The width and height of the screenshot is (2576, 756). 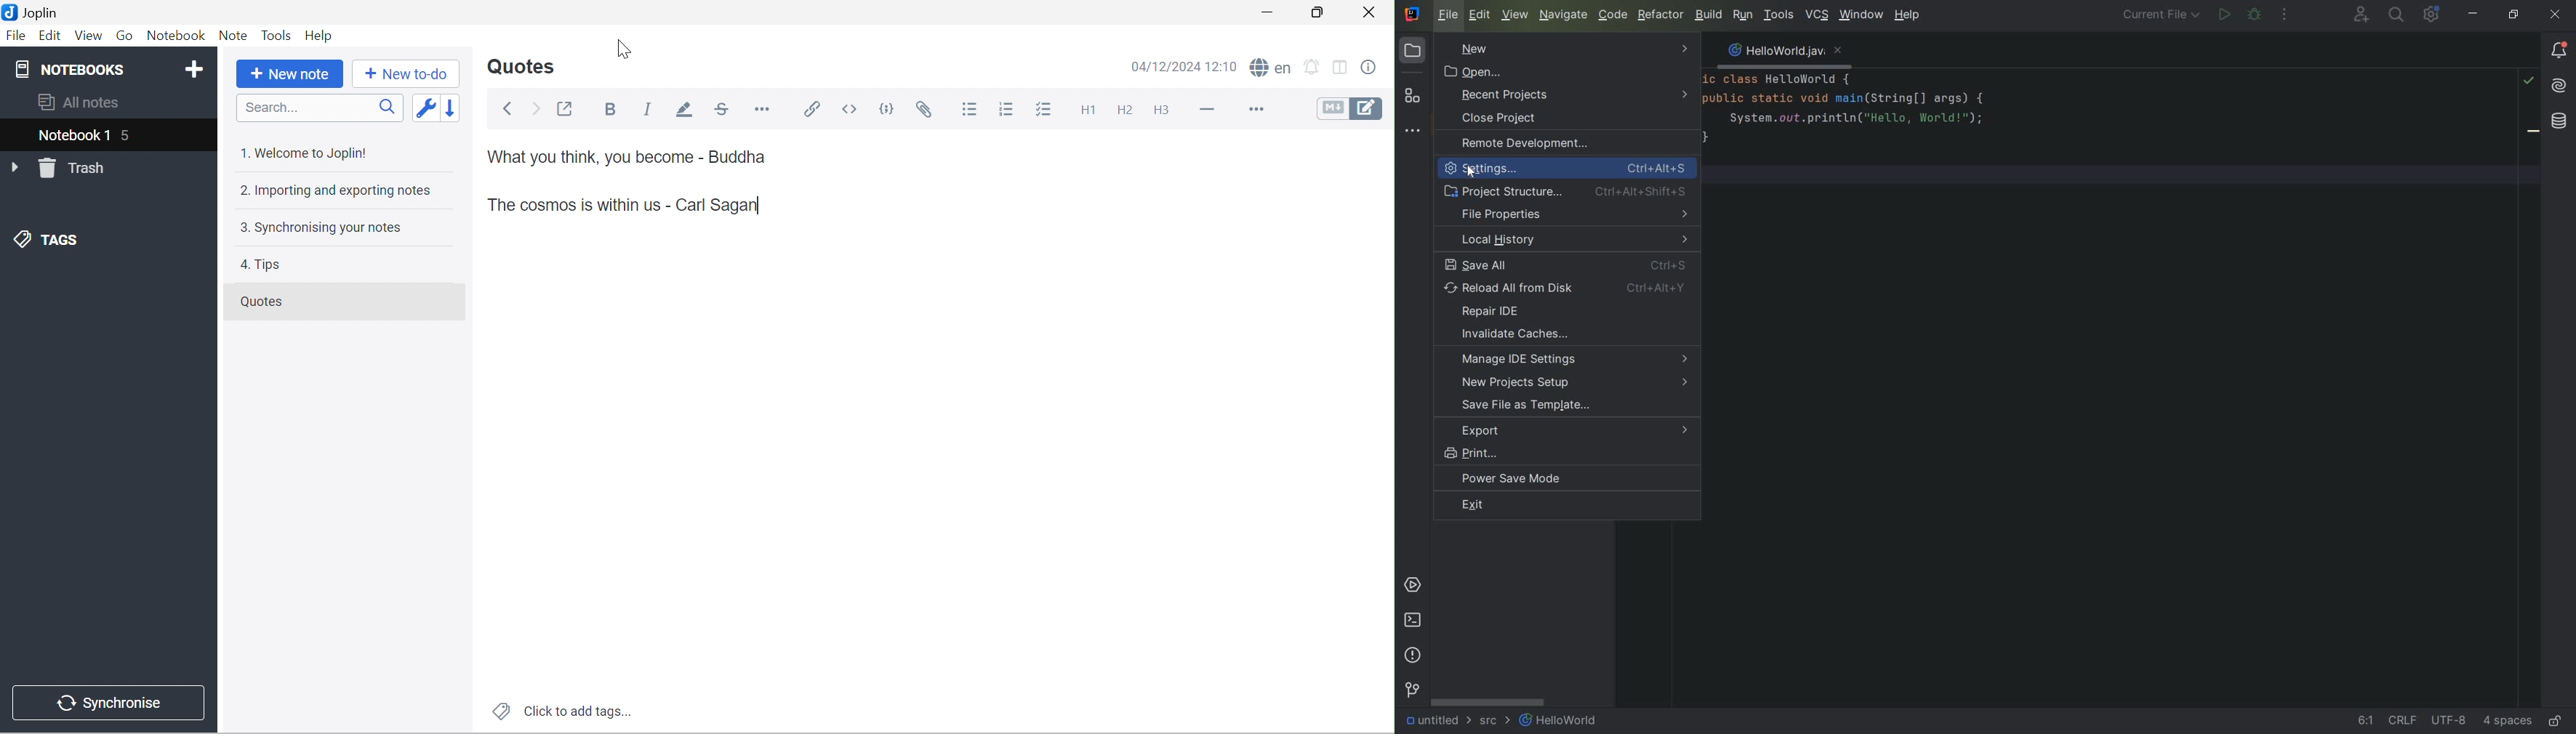 I want to click on Cursor, so click(x=625, y=48).